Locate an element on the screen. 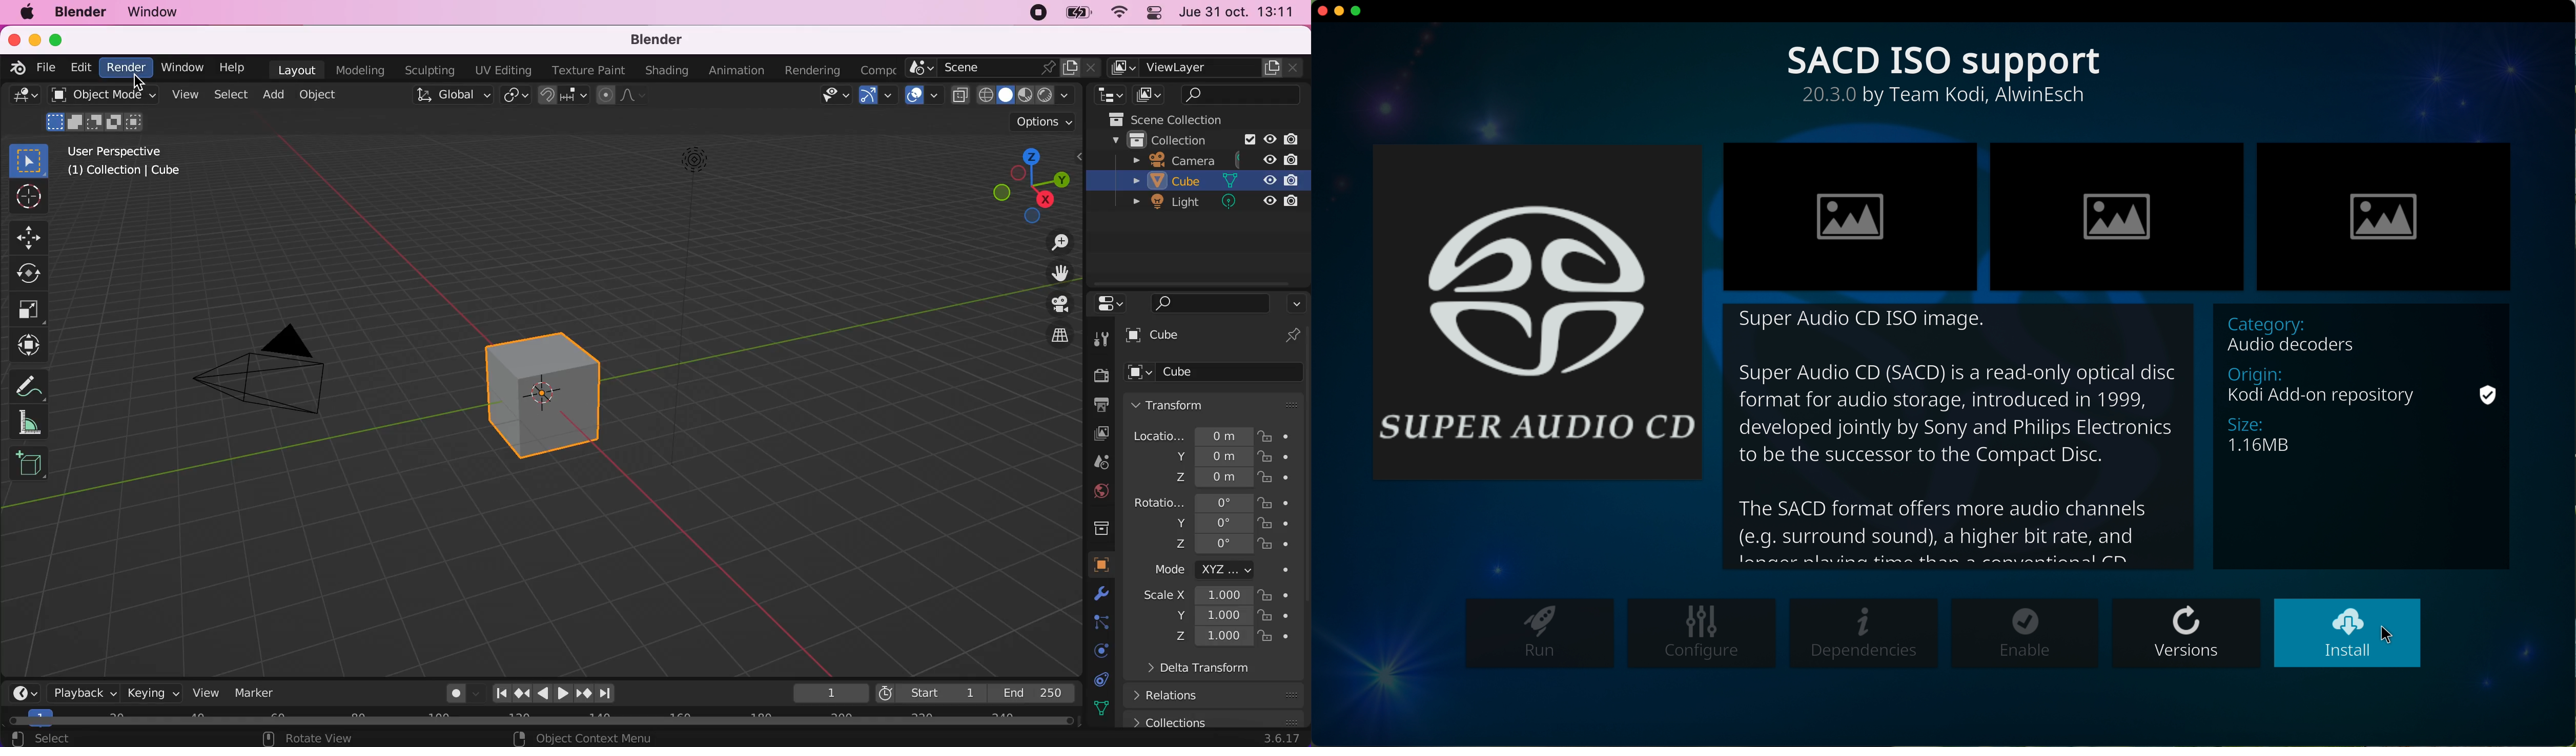 The height and width of the screenshot is (756, 2576). lock is located at coordinates (1276, 639).